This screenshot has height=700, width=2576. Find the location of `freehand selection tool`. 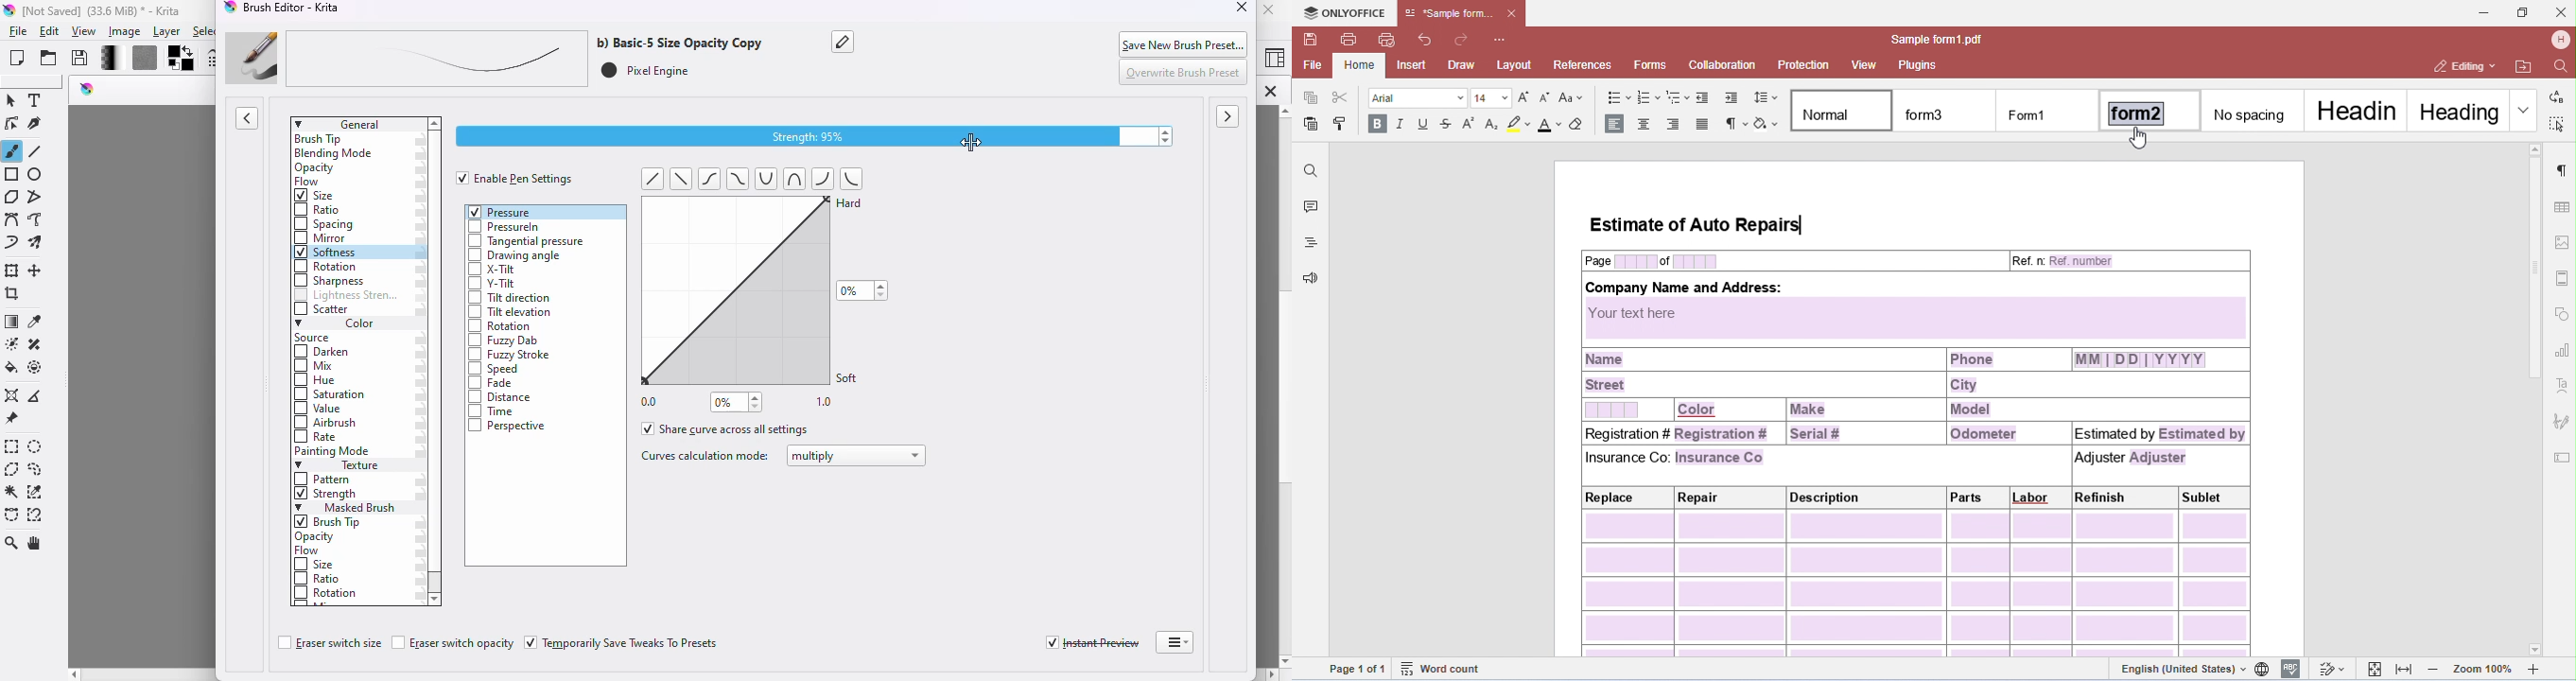

freehand selection tool is located at coordinates (35, 469).